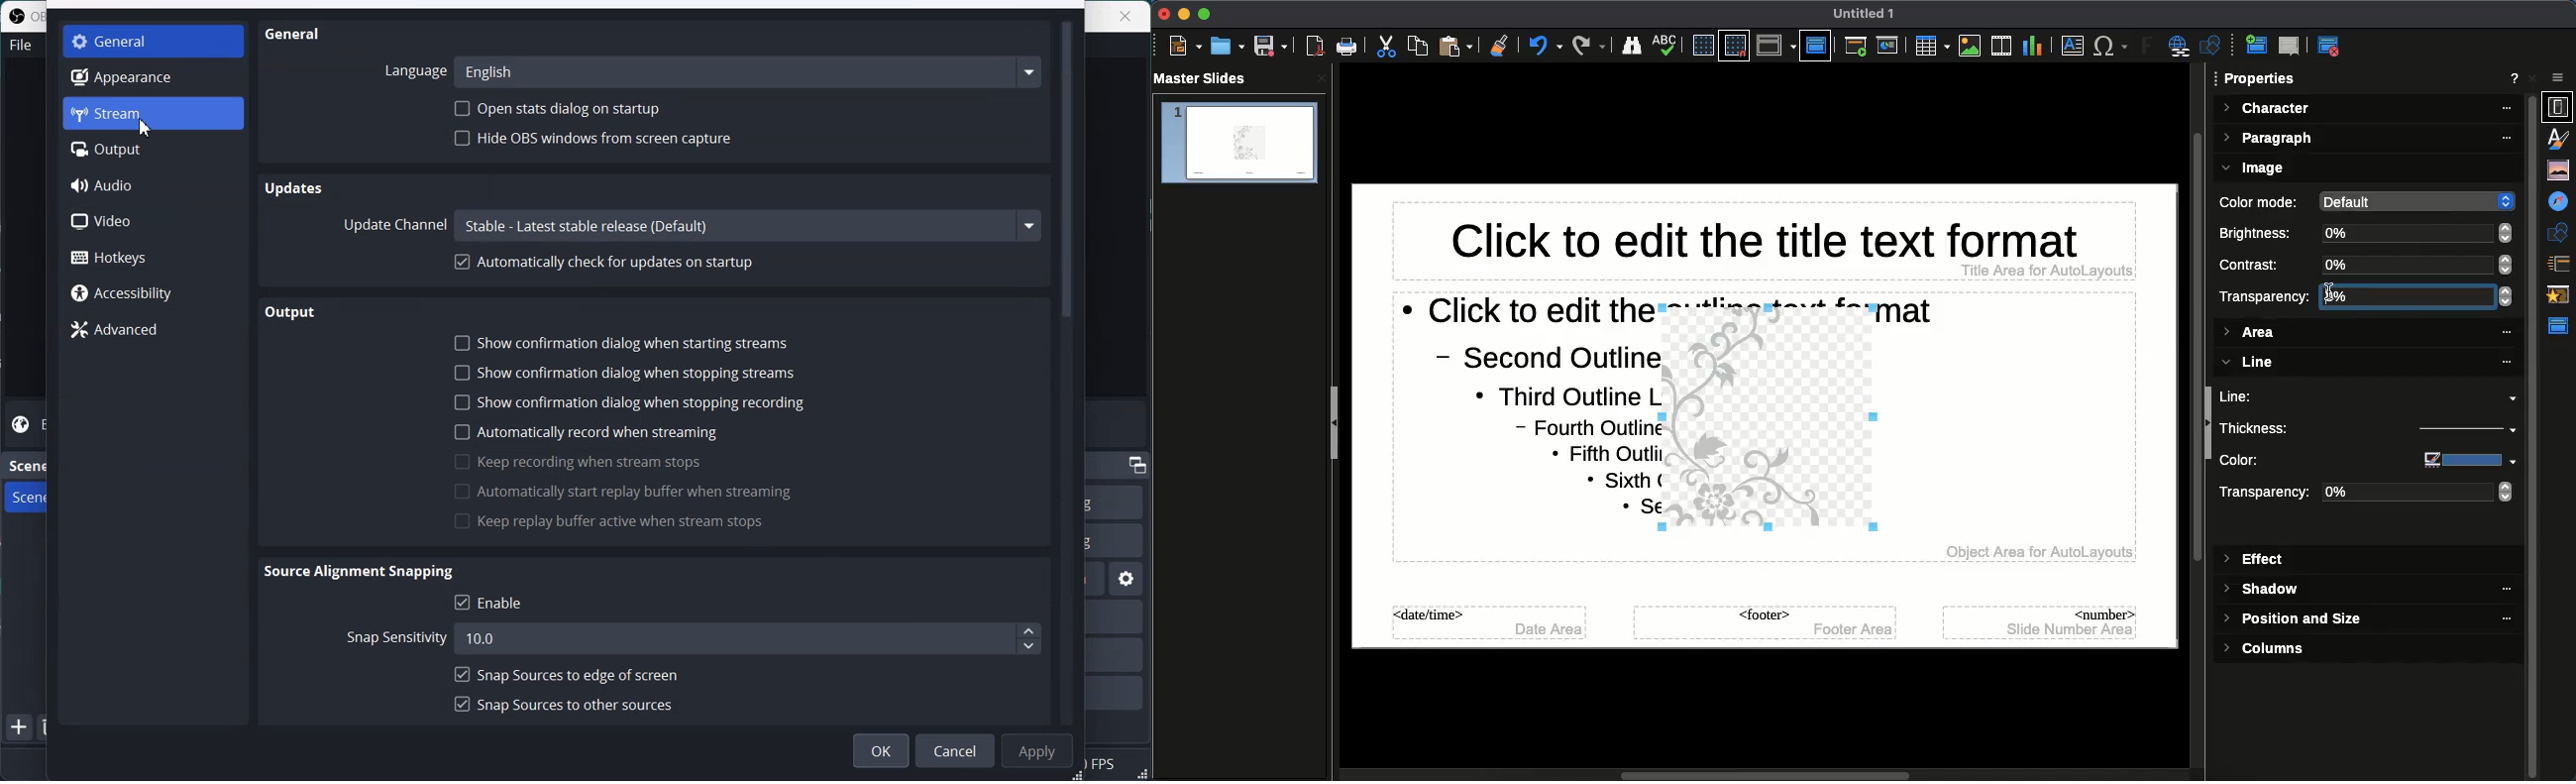 This screenshot has width=2576, height=784. I want to click on OK, so click(881, 750).